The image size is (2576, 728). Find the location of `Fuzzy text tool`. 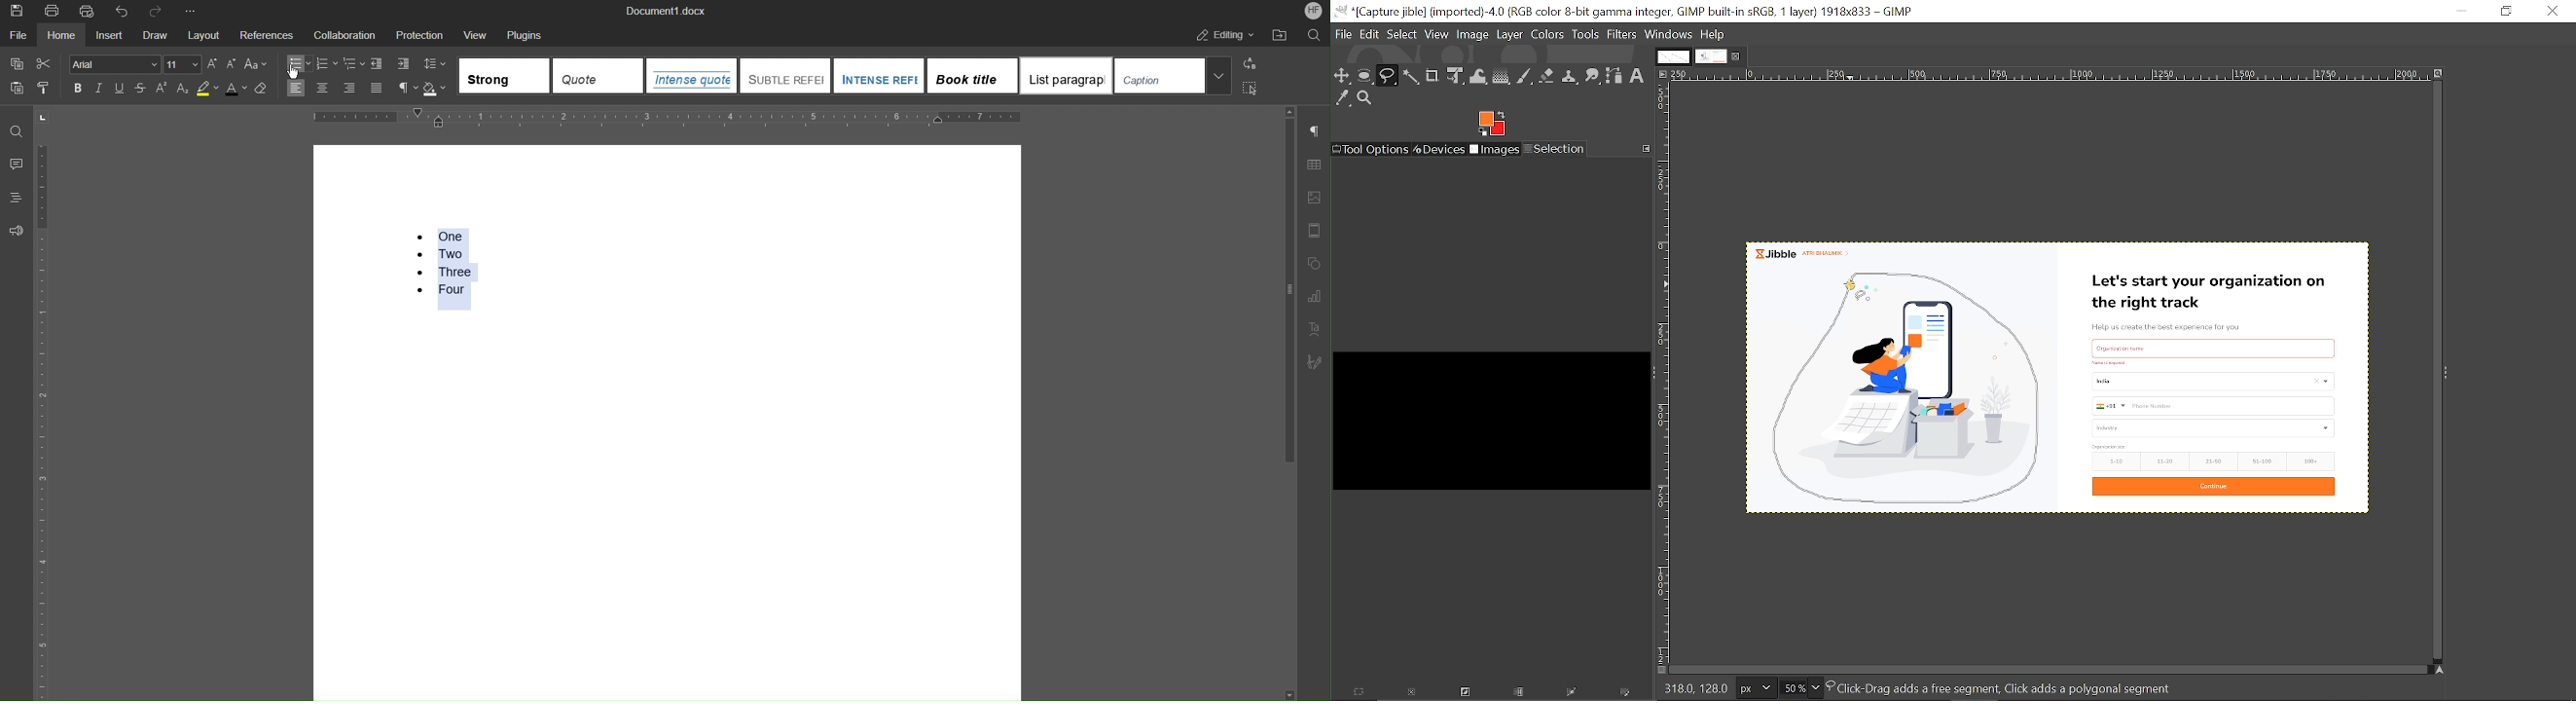

Fuzzy text tool is located at coordinates (1411, 76).